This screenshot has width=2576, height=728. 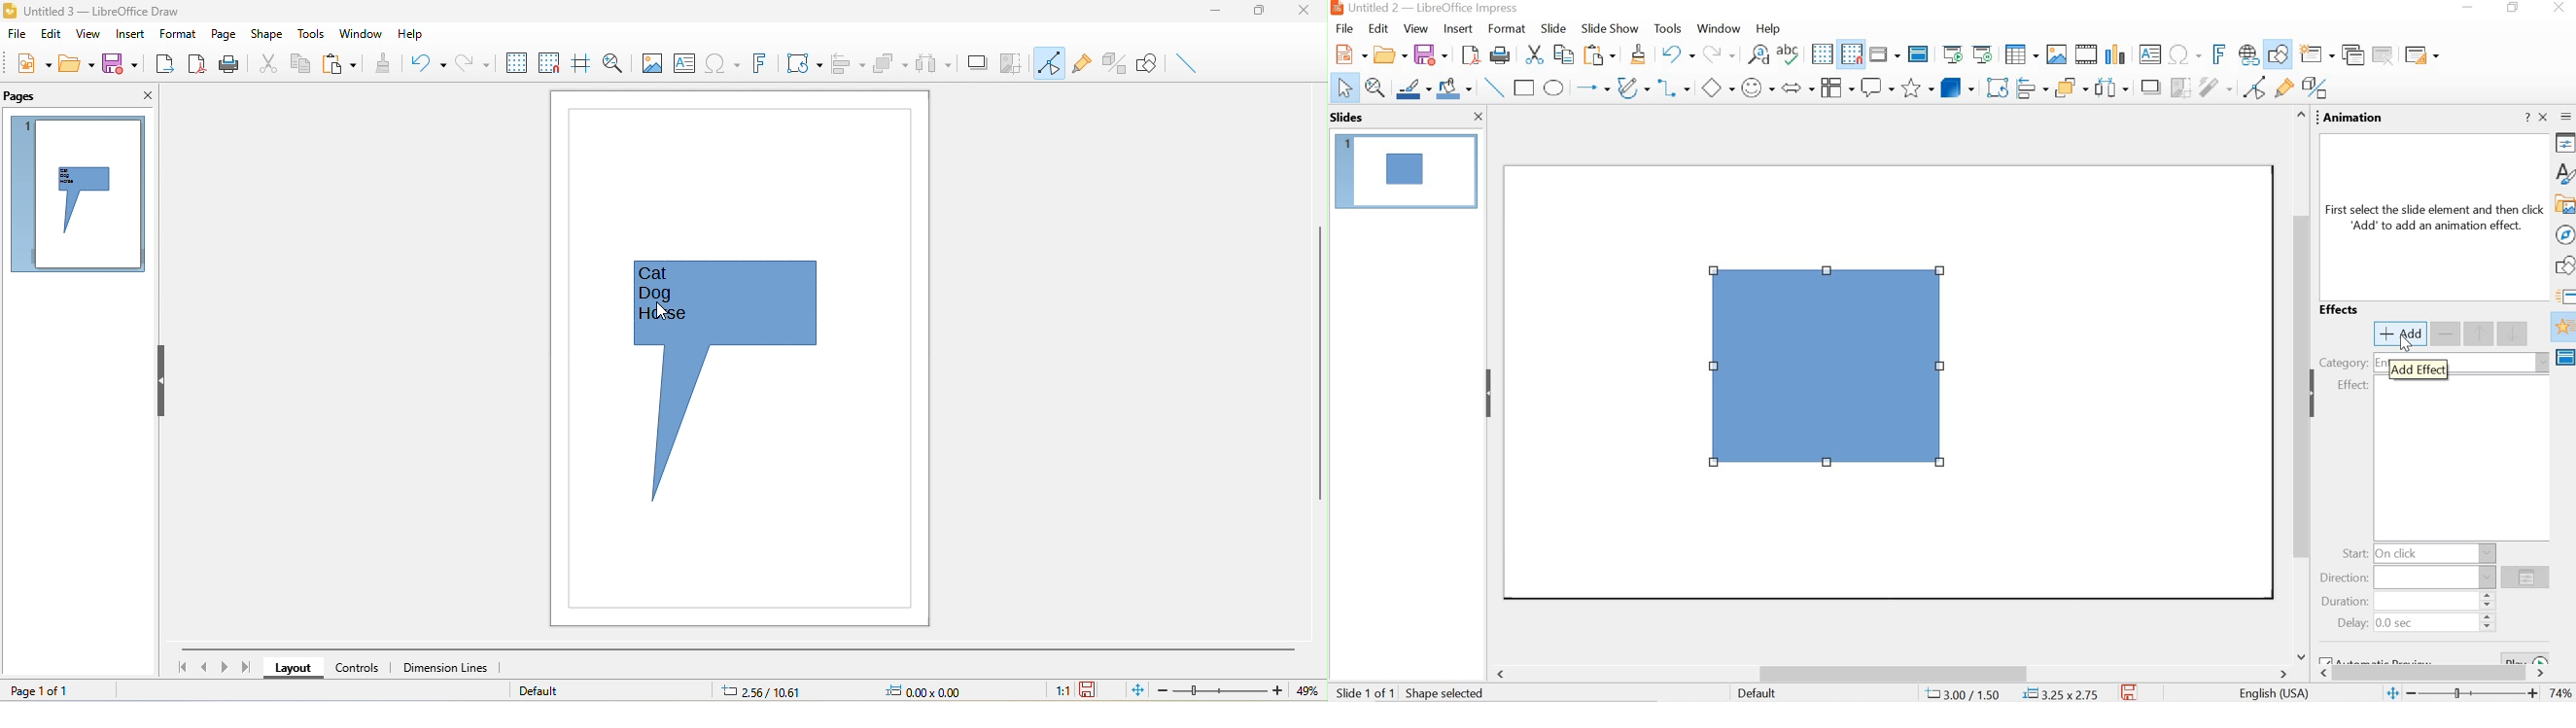 What do you see at coordinates (2400, 333) in the screenshot?
I see `add effect` at bounding box center [2400, 333].